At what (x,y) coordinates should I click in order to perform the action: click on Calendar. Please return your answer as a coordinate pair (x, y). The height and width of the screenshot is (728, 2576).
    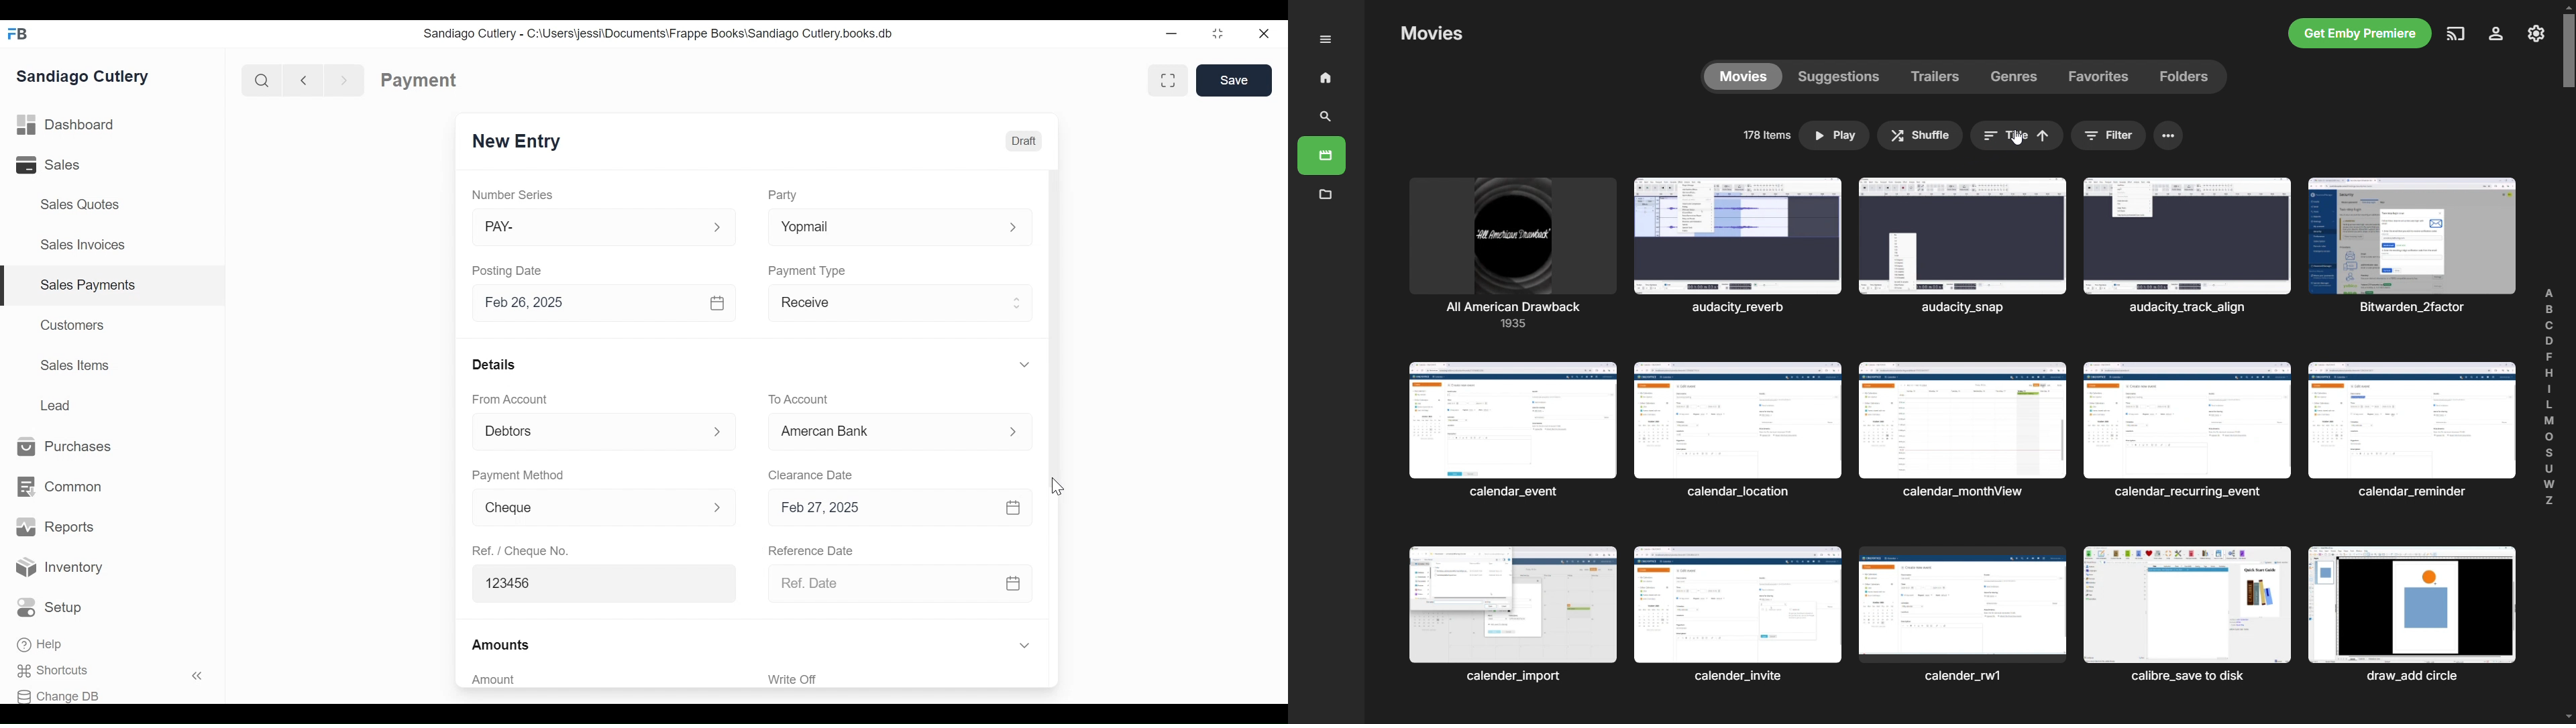
    Looking at the image, I should click on (1013, 508).